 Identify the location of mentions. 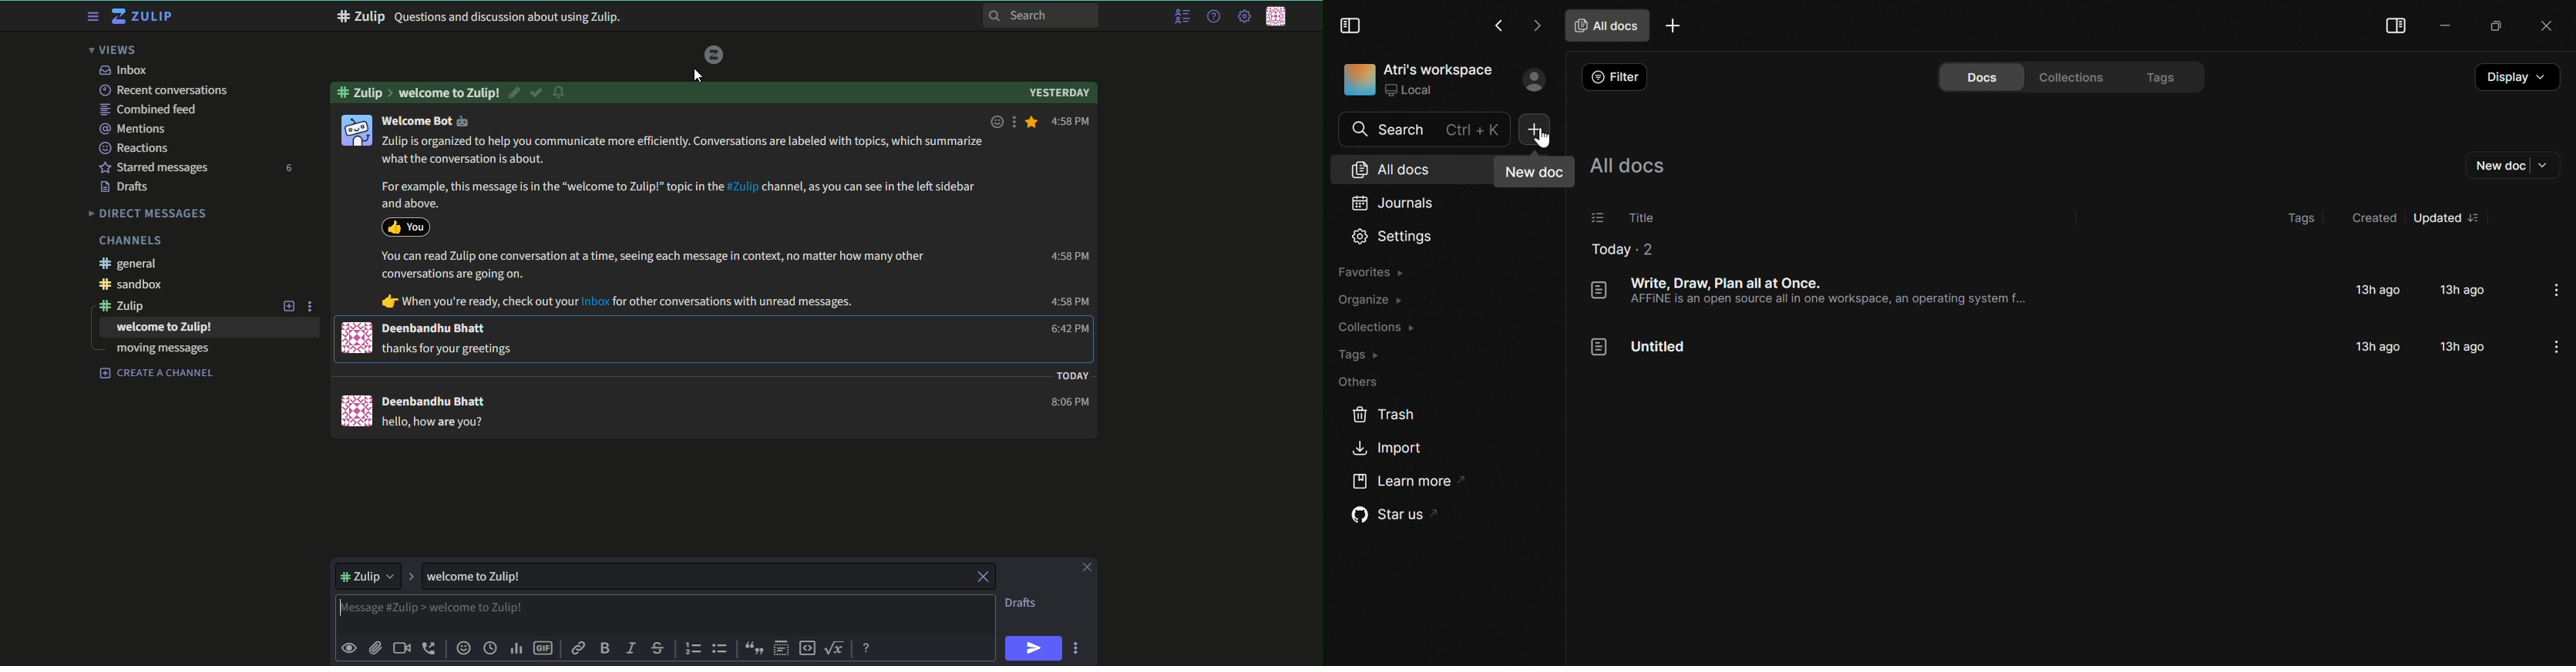
(135, 128).